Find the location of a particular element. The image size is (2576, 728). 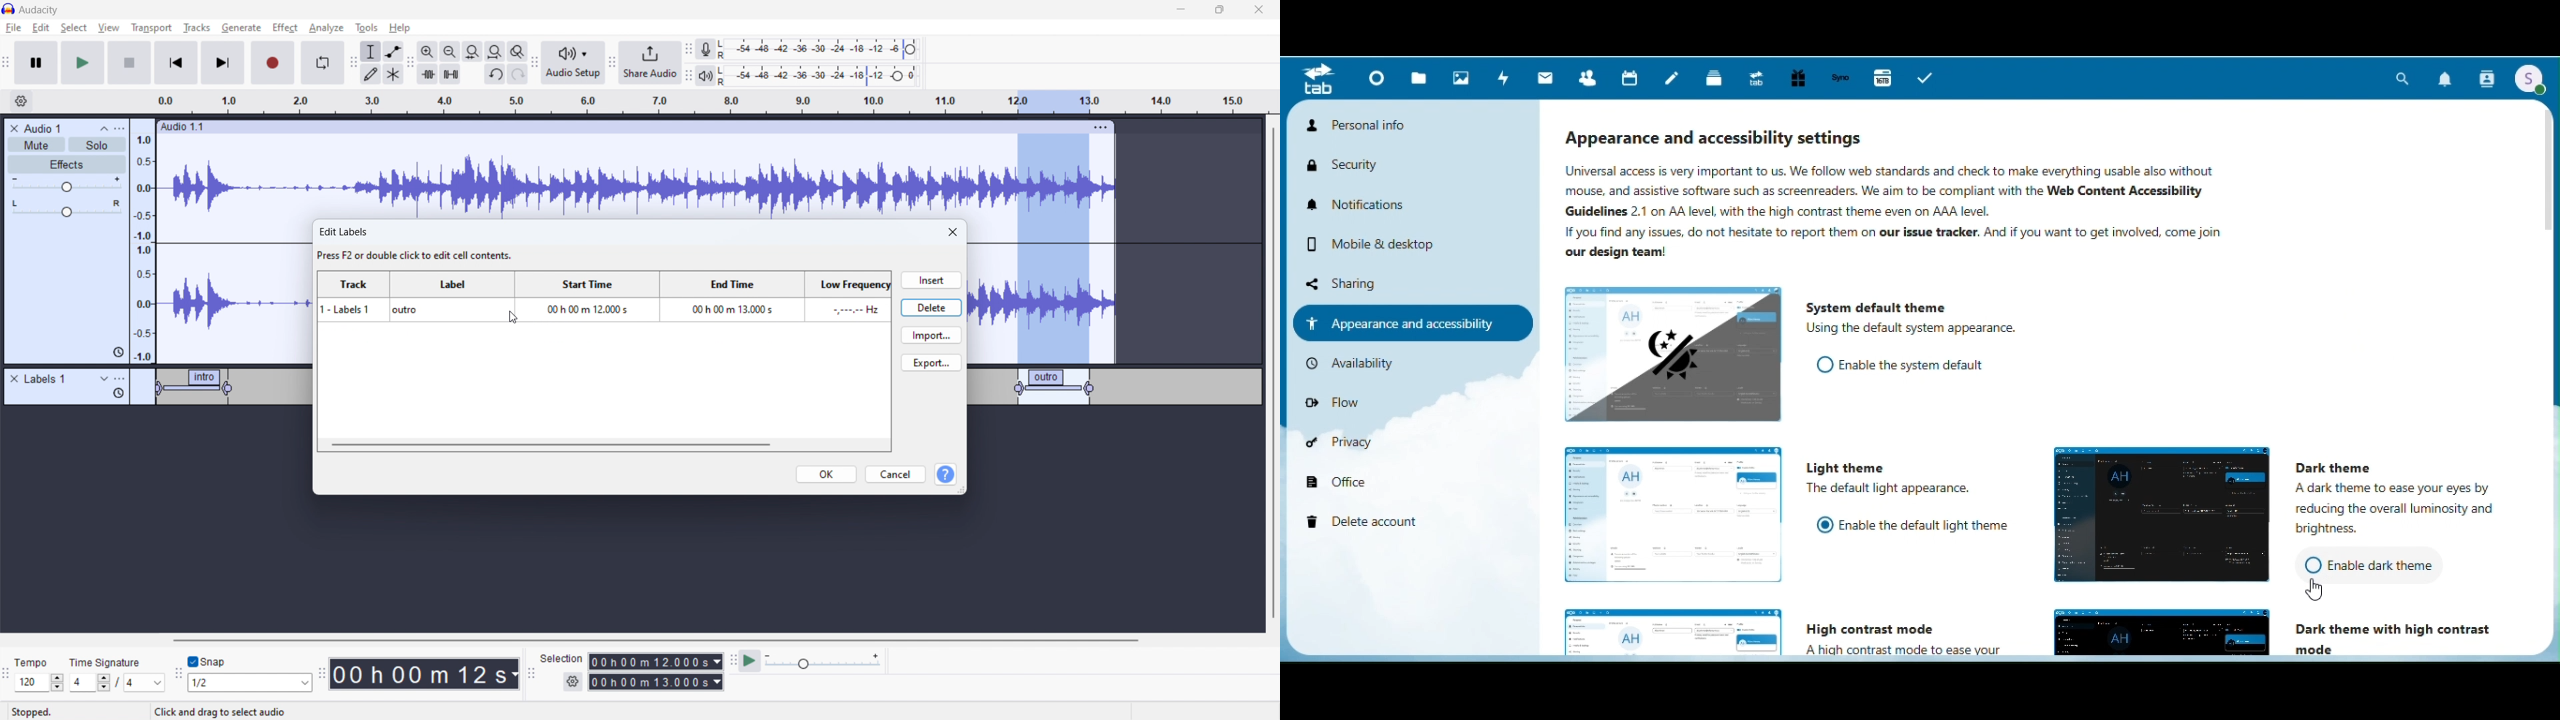

low frequency is located at coordinates (846, 297).